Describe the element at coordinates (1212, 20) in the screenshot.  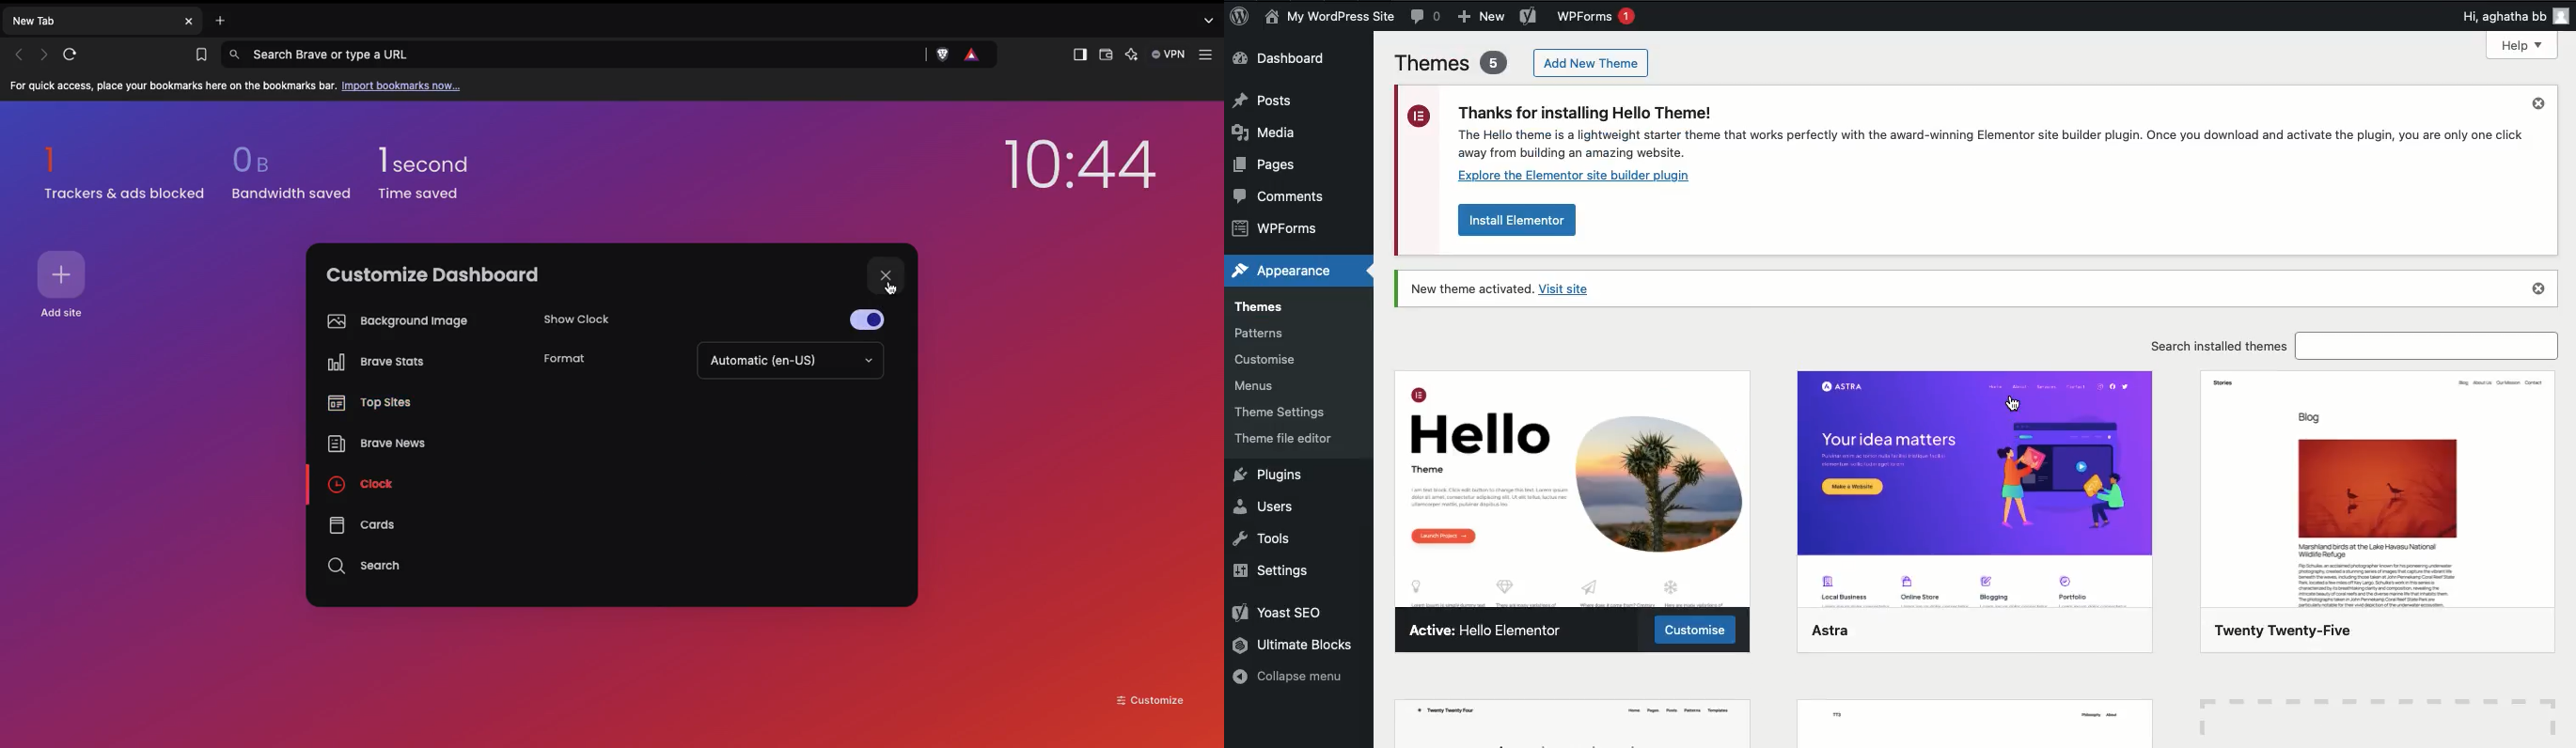
I see `Search tabs` at that location.